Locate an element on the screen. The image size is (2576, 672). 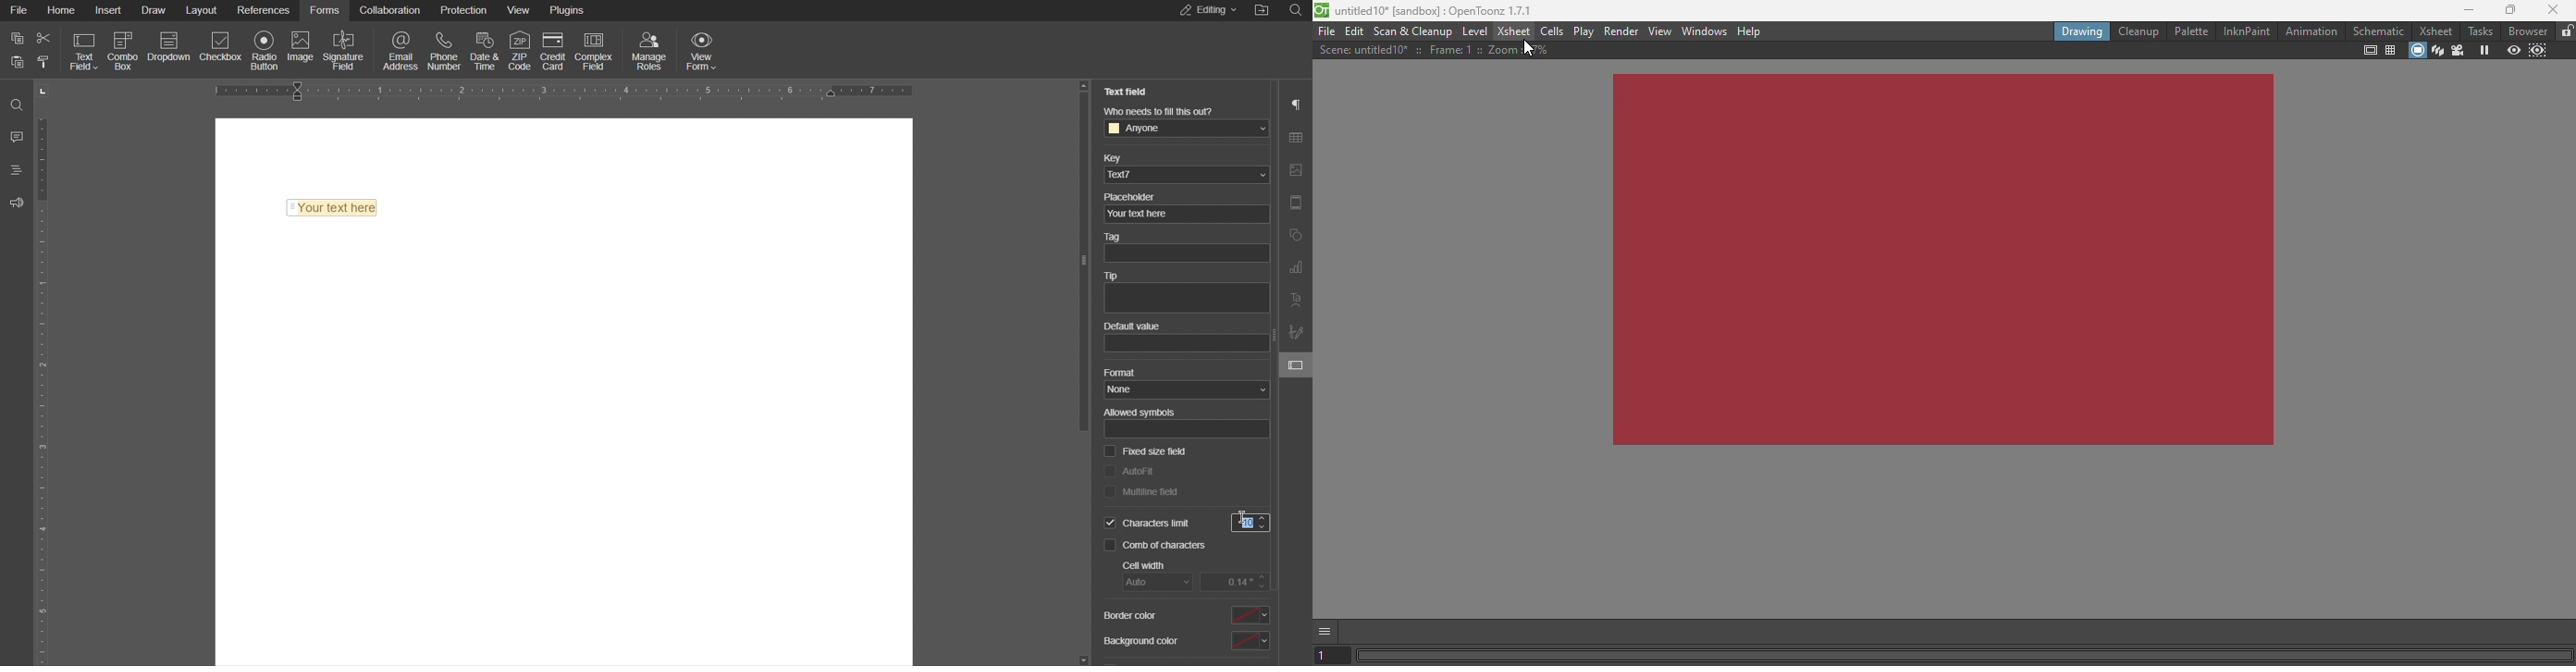
Vertical Ruler is located at coordinates (46, 388).